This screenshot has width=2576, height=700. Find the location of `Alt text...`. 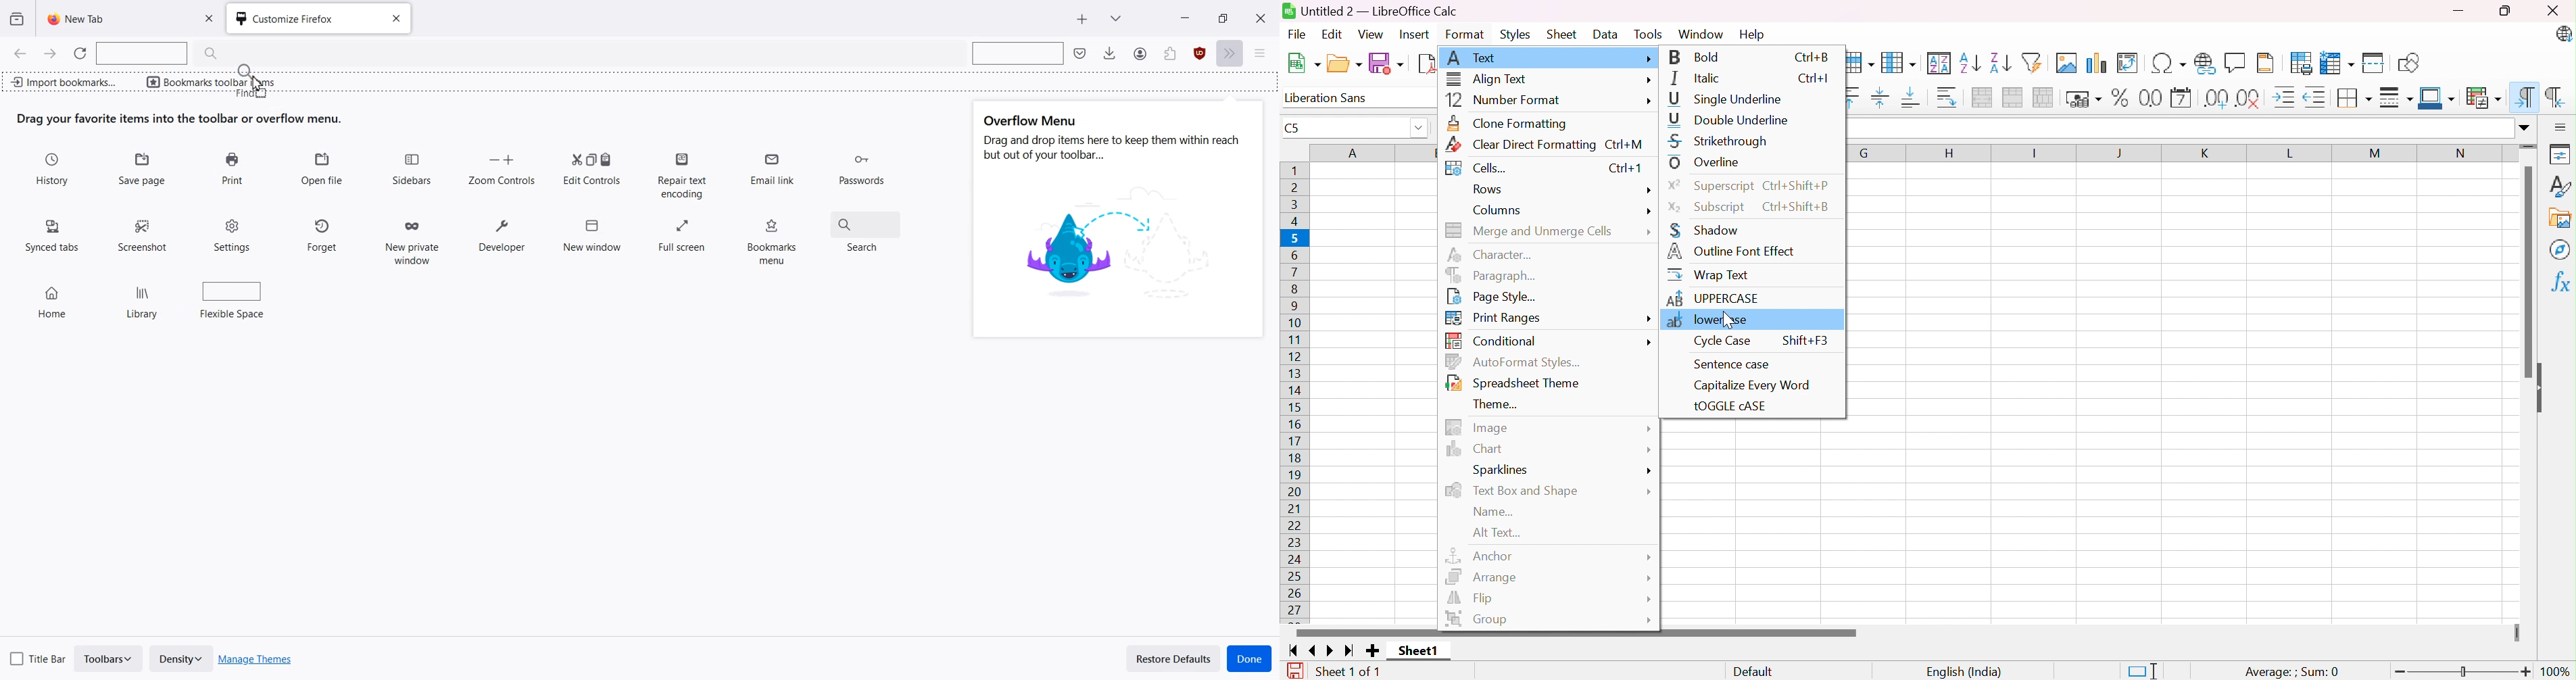

Alt text... is located at coordinates (1500, 533).